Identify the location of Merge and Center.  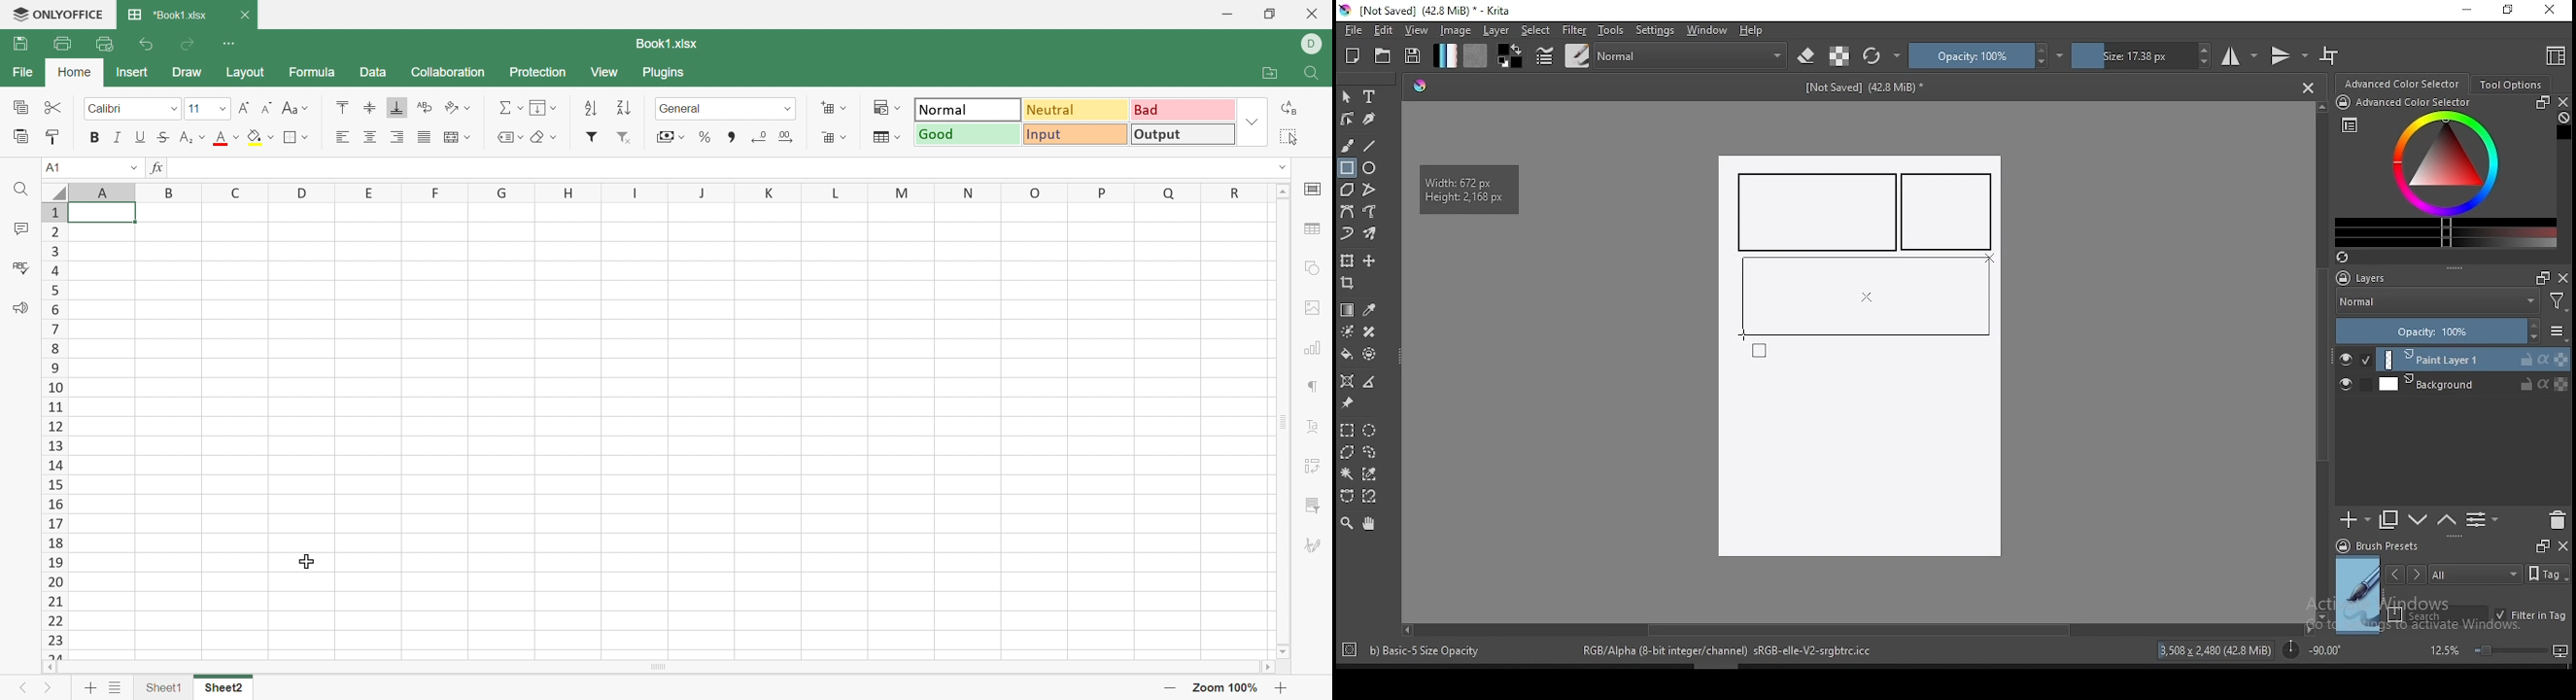
(450, 137).